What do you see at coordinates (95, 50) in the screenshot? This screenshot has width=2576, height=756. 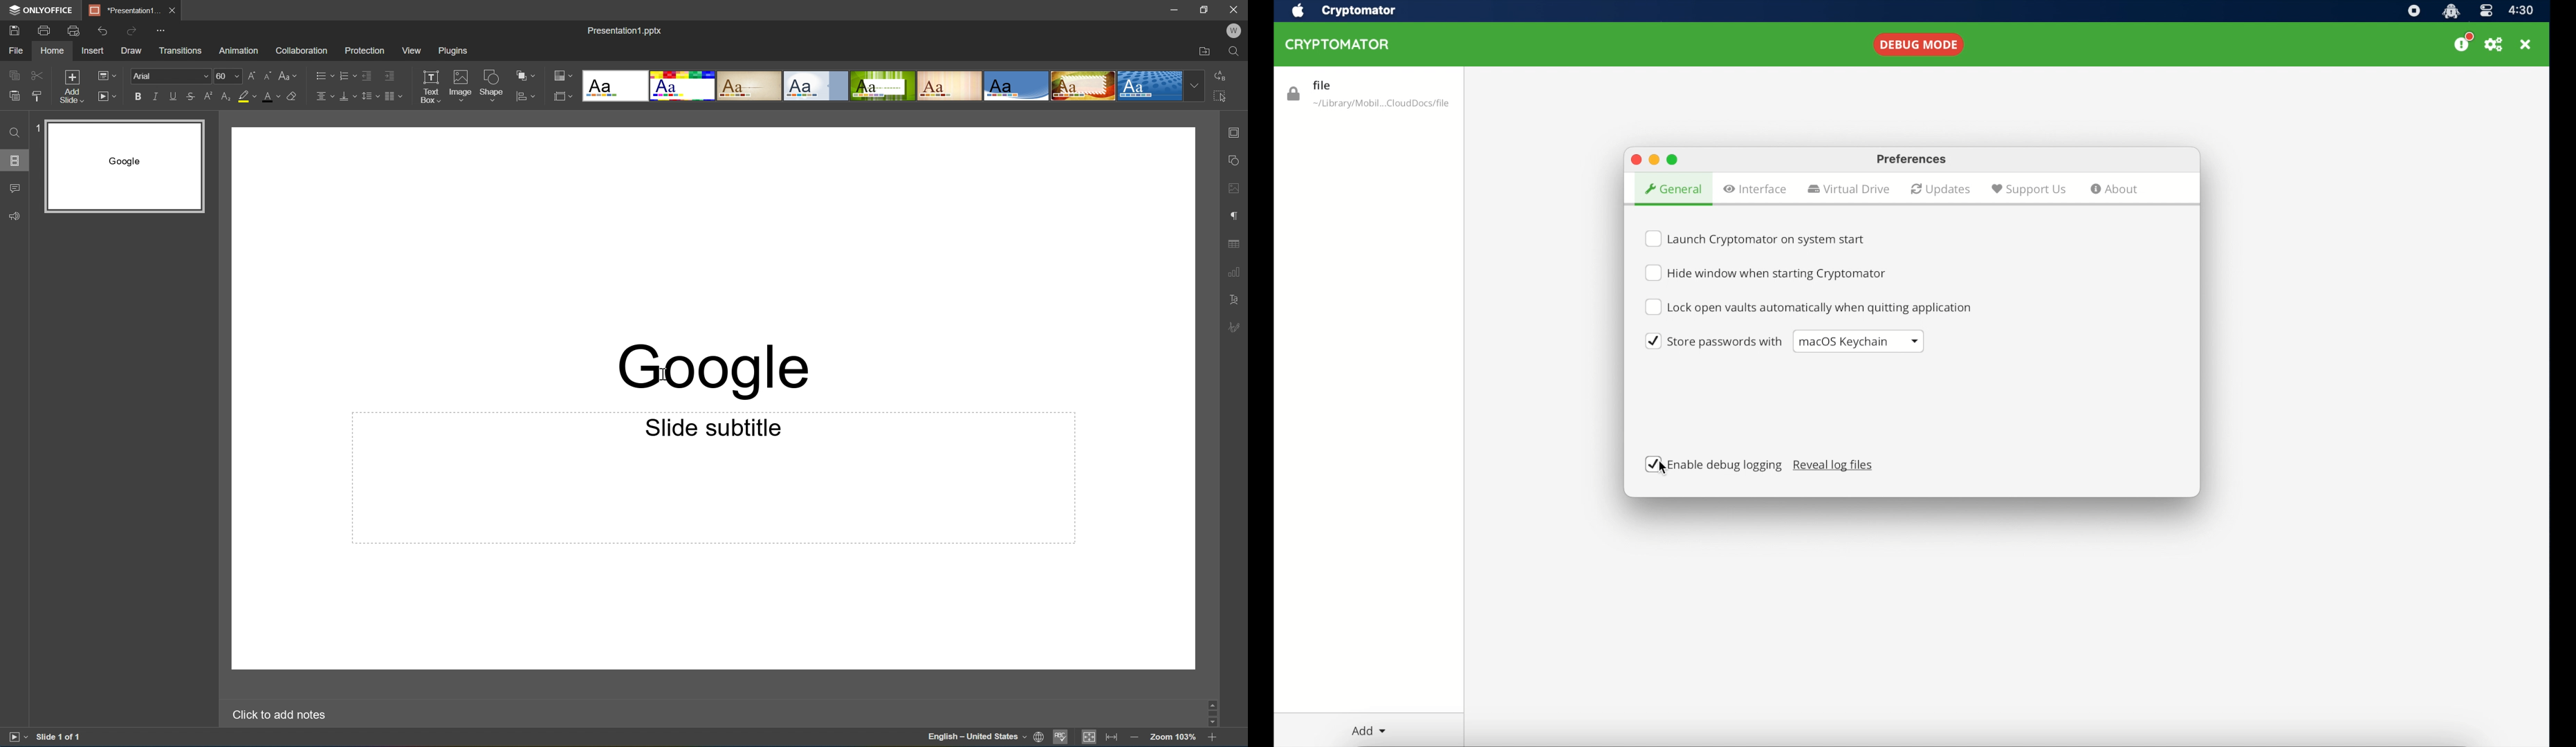 I see `Insert` at bounding box center [95, 50].